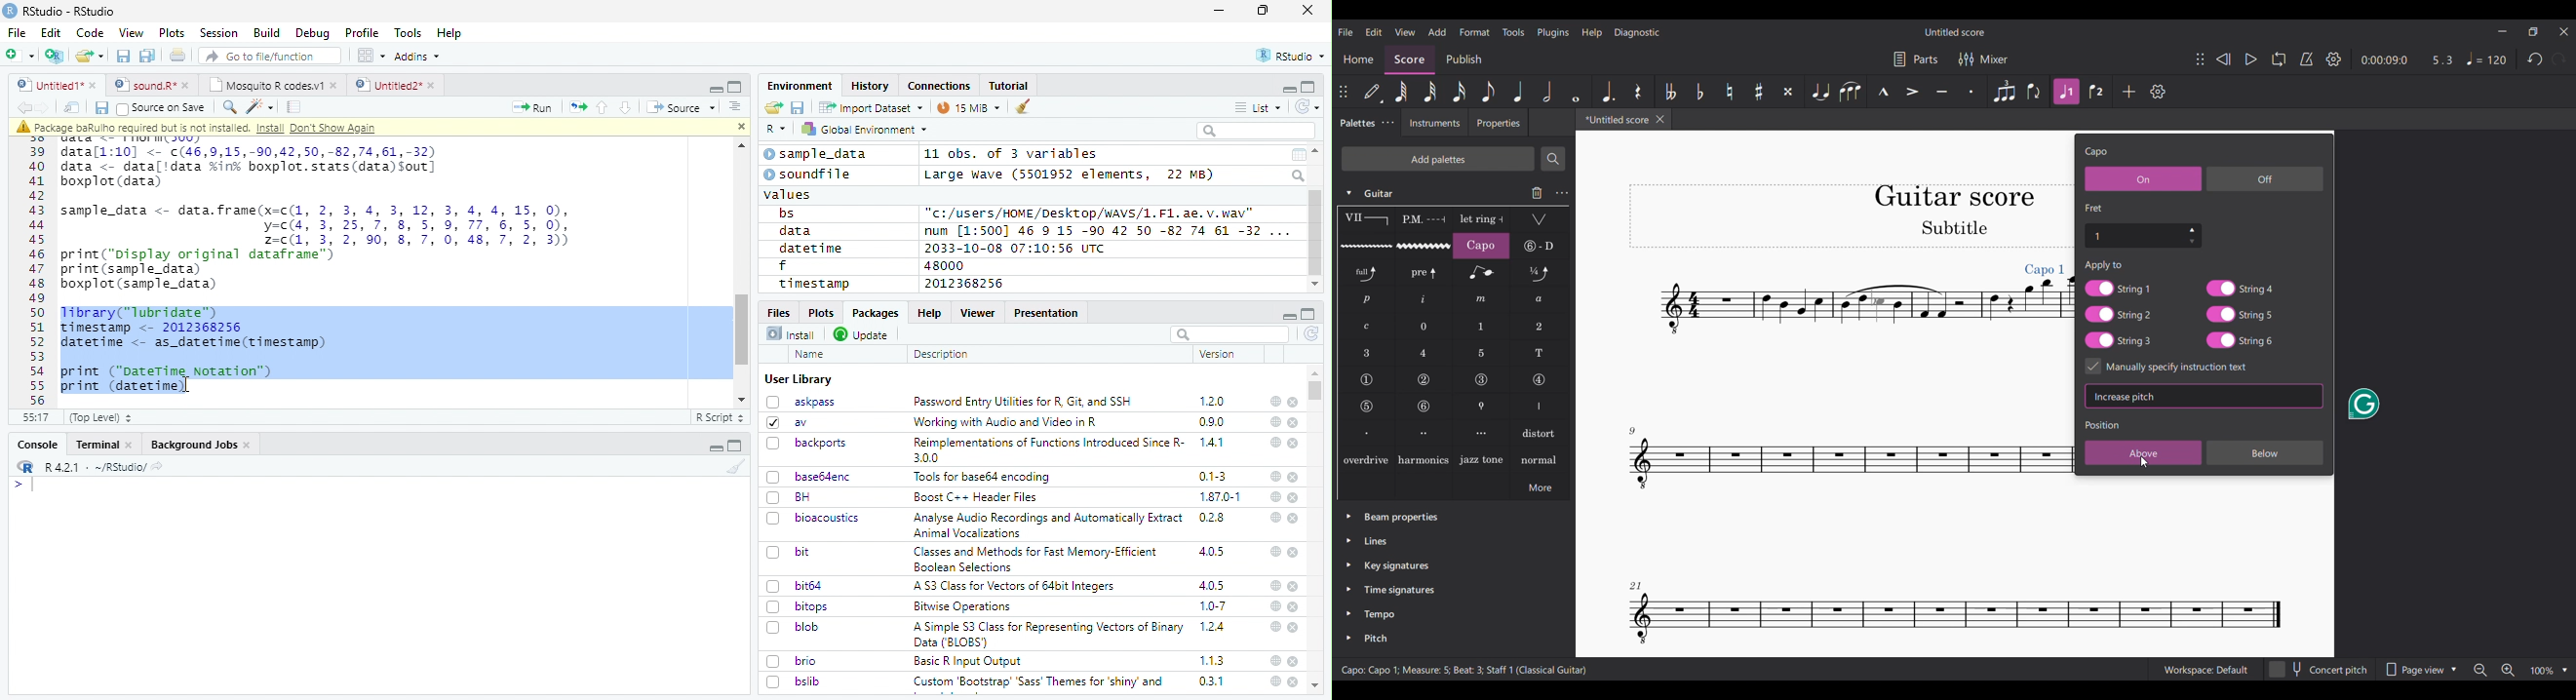 The height and width of the screenshot is (700, 2576). Describe the element at coordinates (399, 86) in the screenshot. I see `Untitled2*` at that location.